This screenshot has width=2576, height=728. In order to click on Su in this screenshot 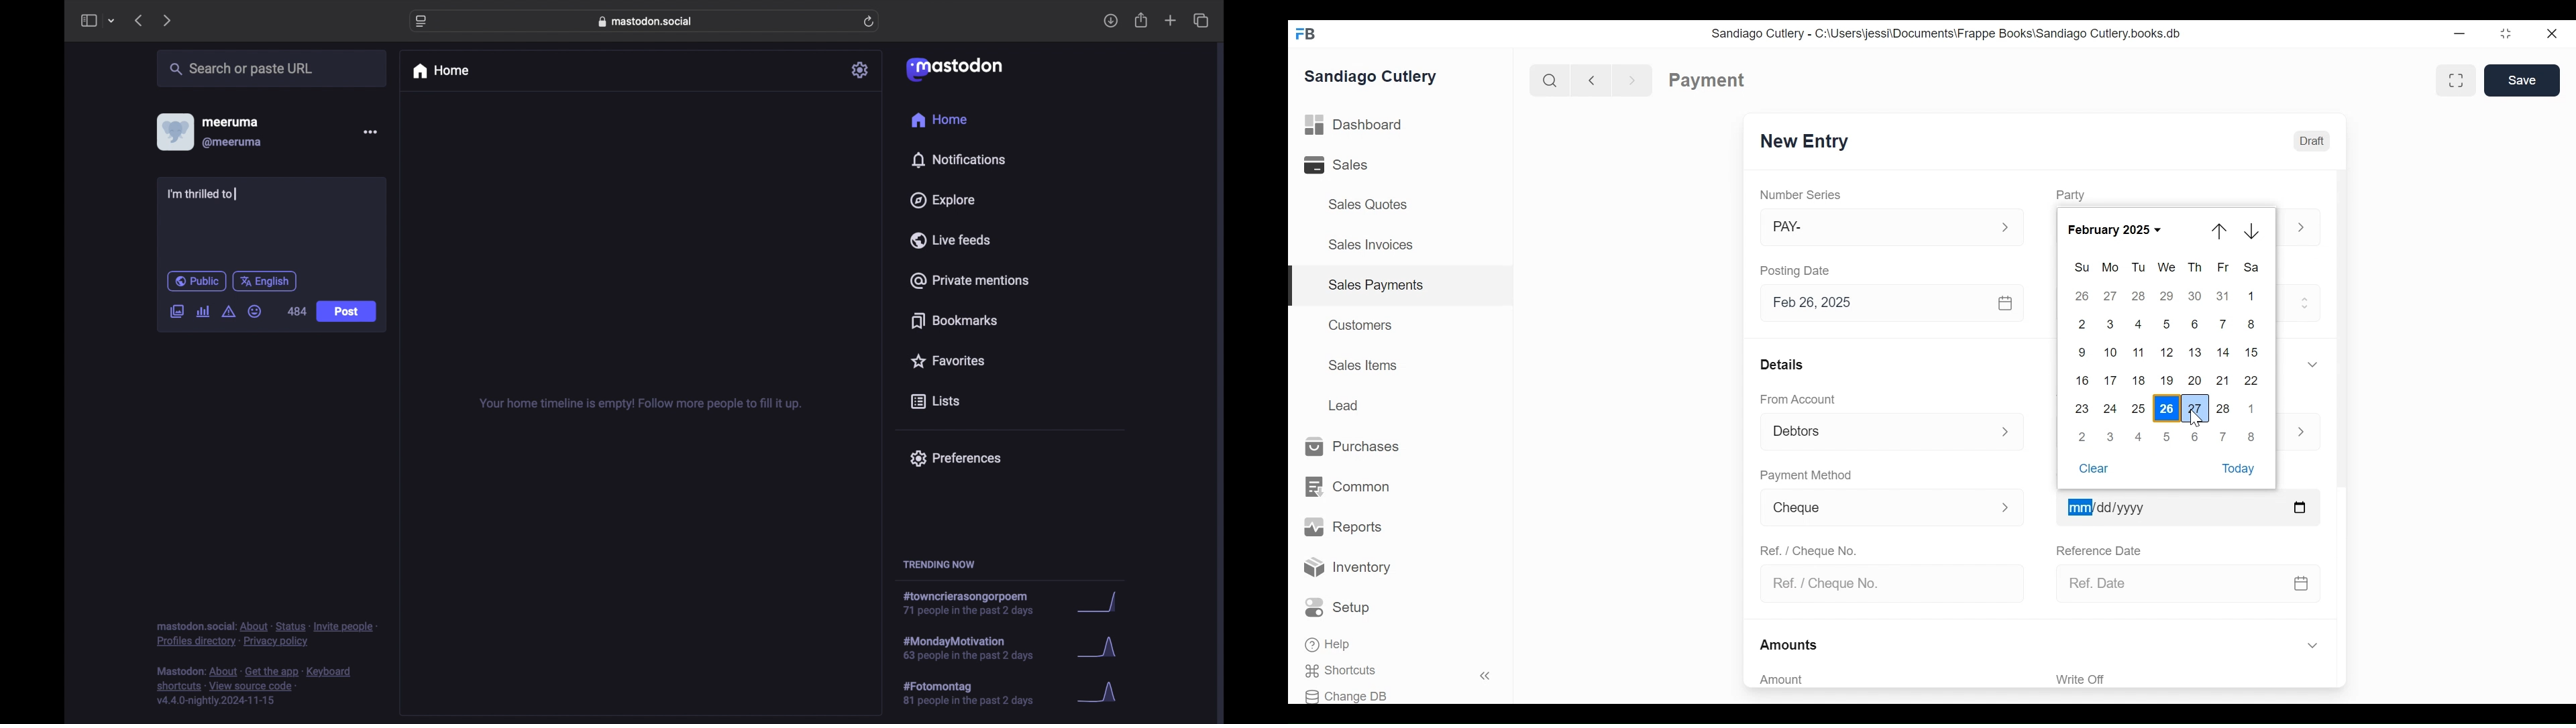, I will do `click(2082, 267)`.